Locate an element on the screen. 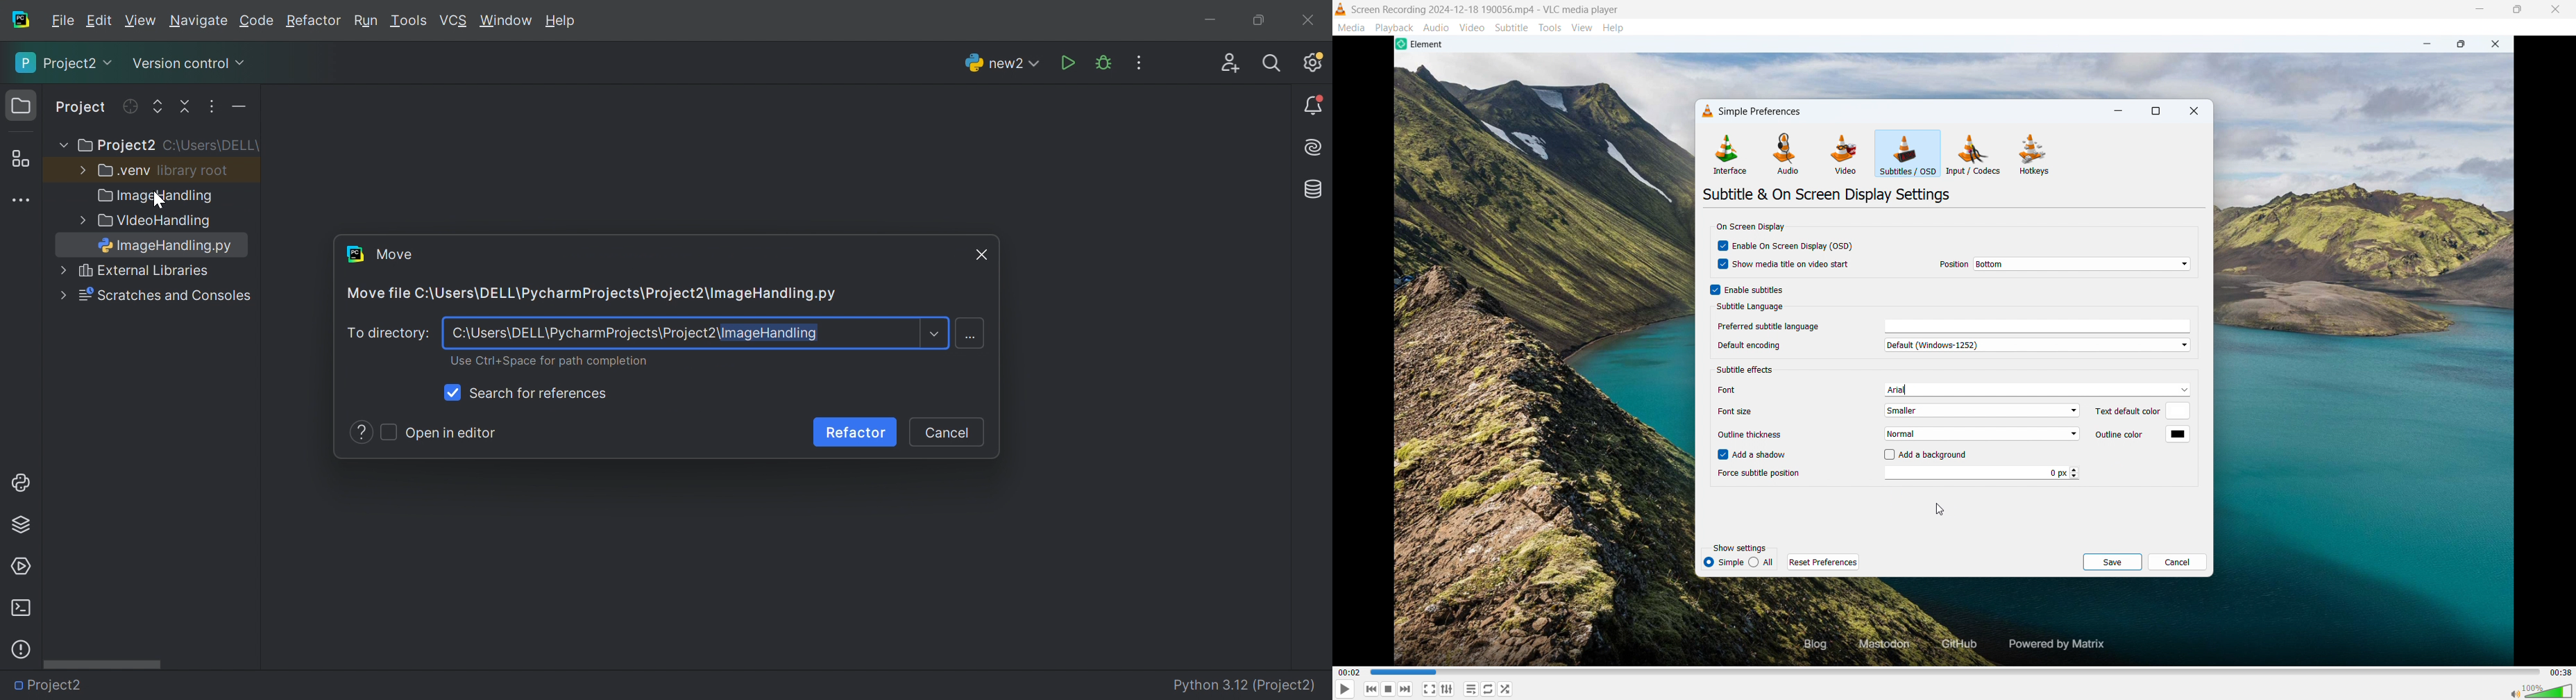  outline color is located at coordinates (2114, 434).